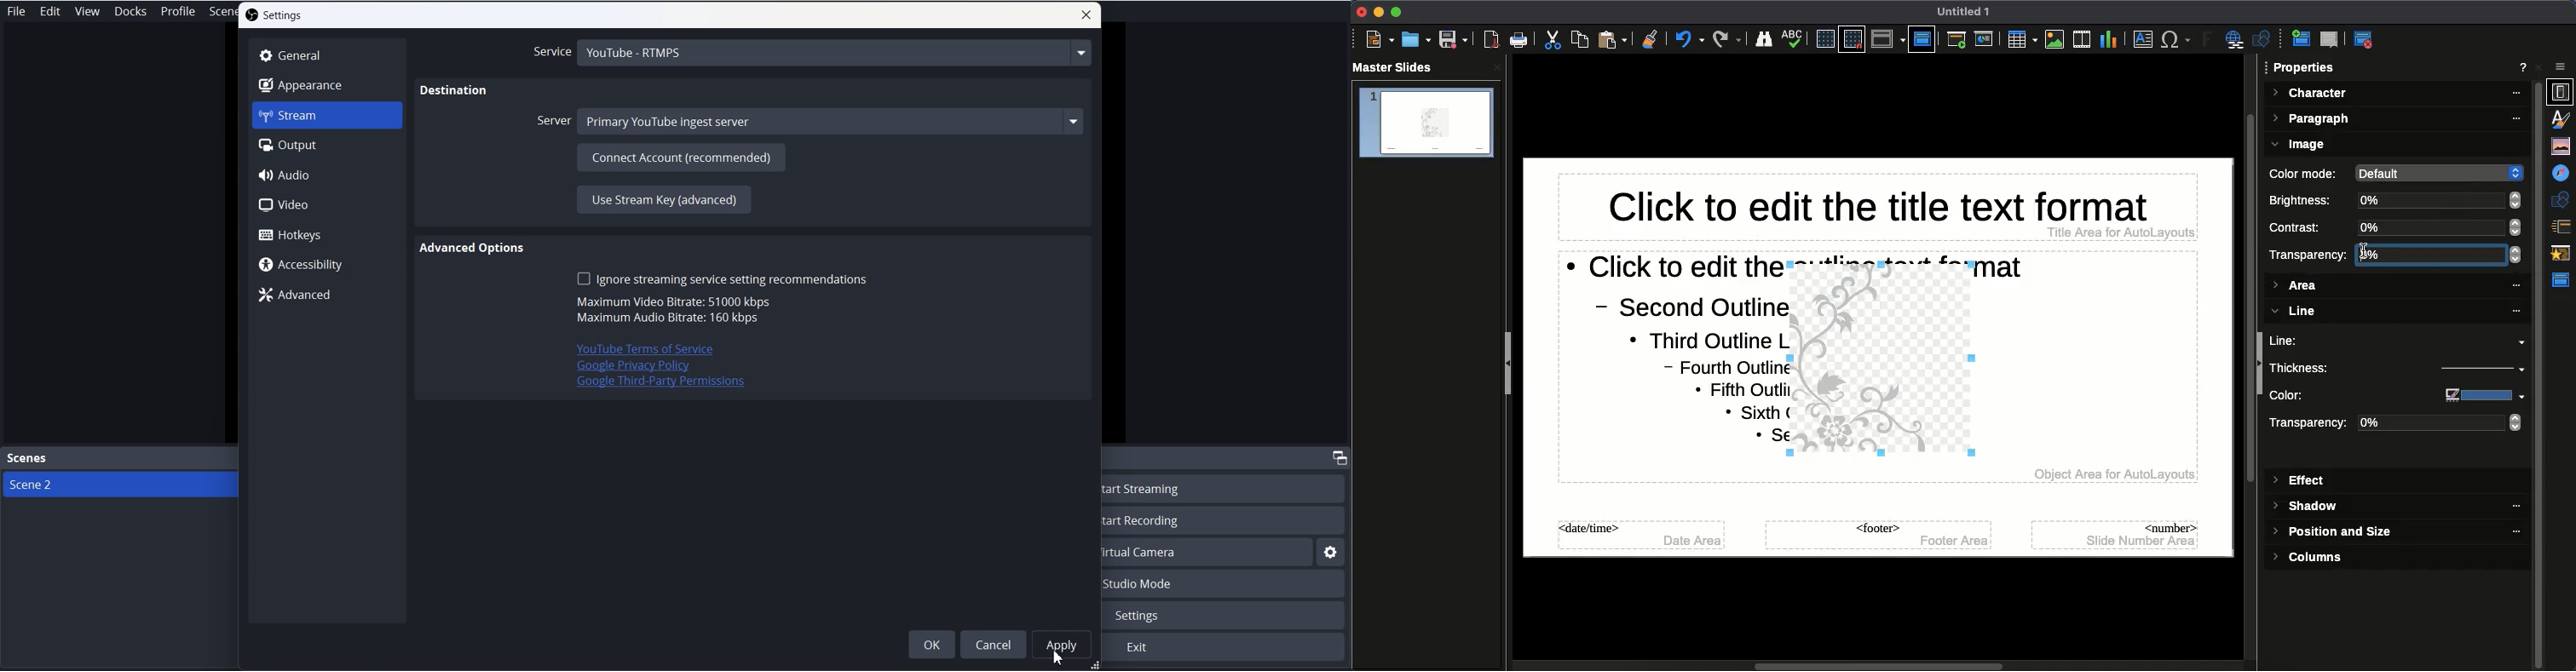  I want to click on Transparency, so click(2308, 255).